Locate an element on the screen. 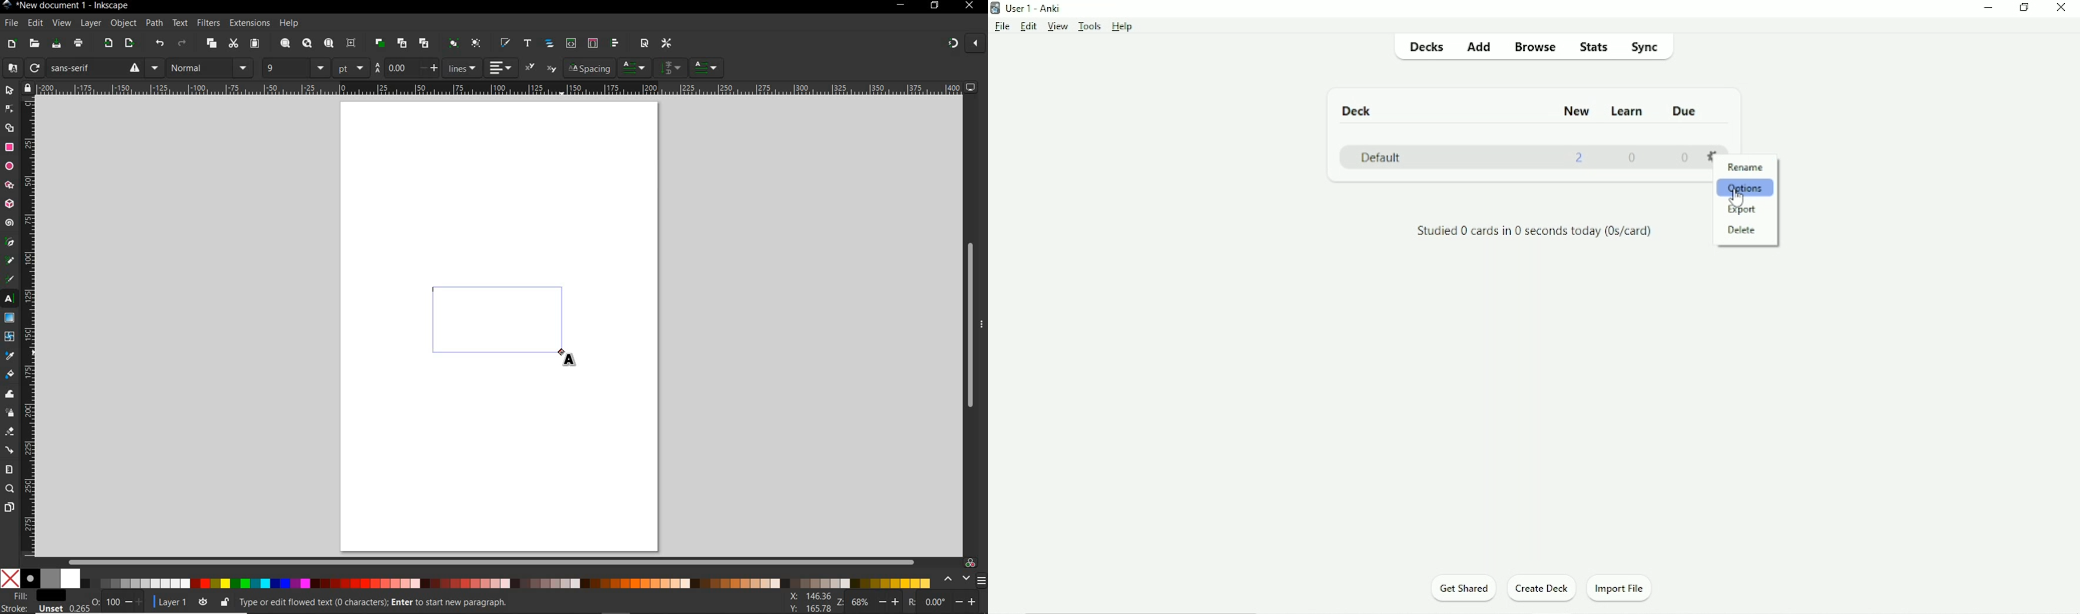  cursor coordinates is located at coordinates (808, 602).